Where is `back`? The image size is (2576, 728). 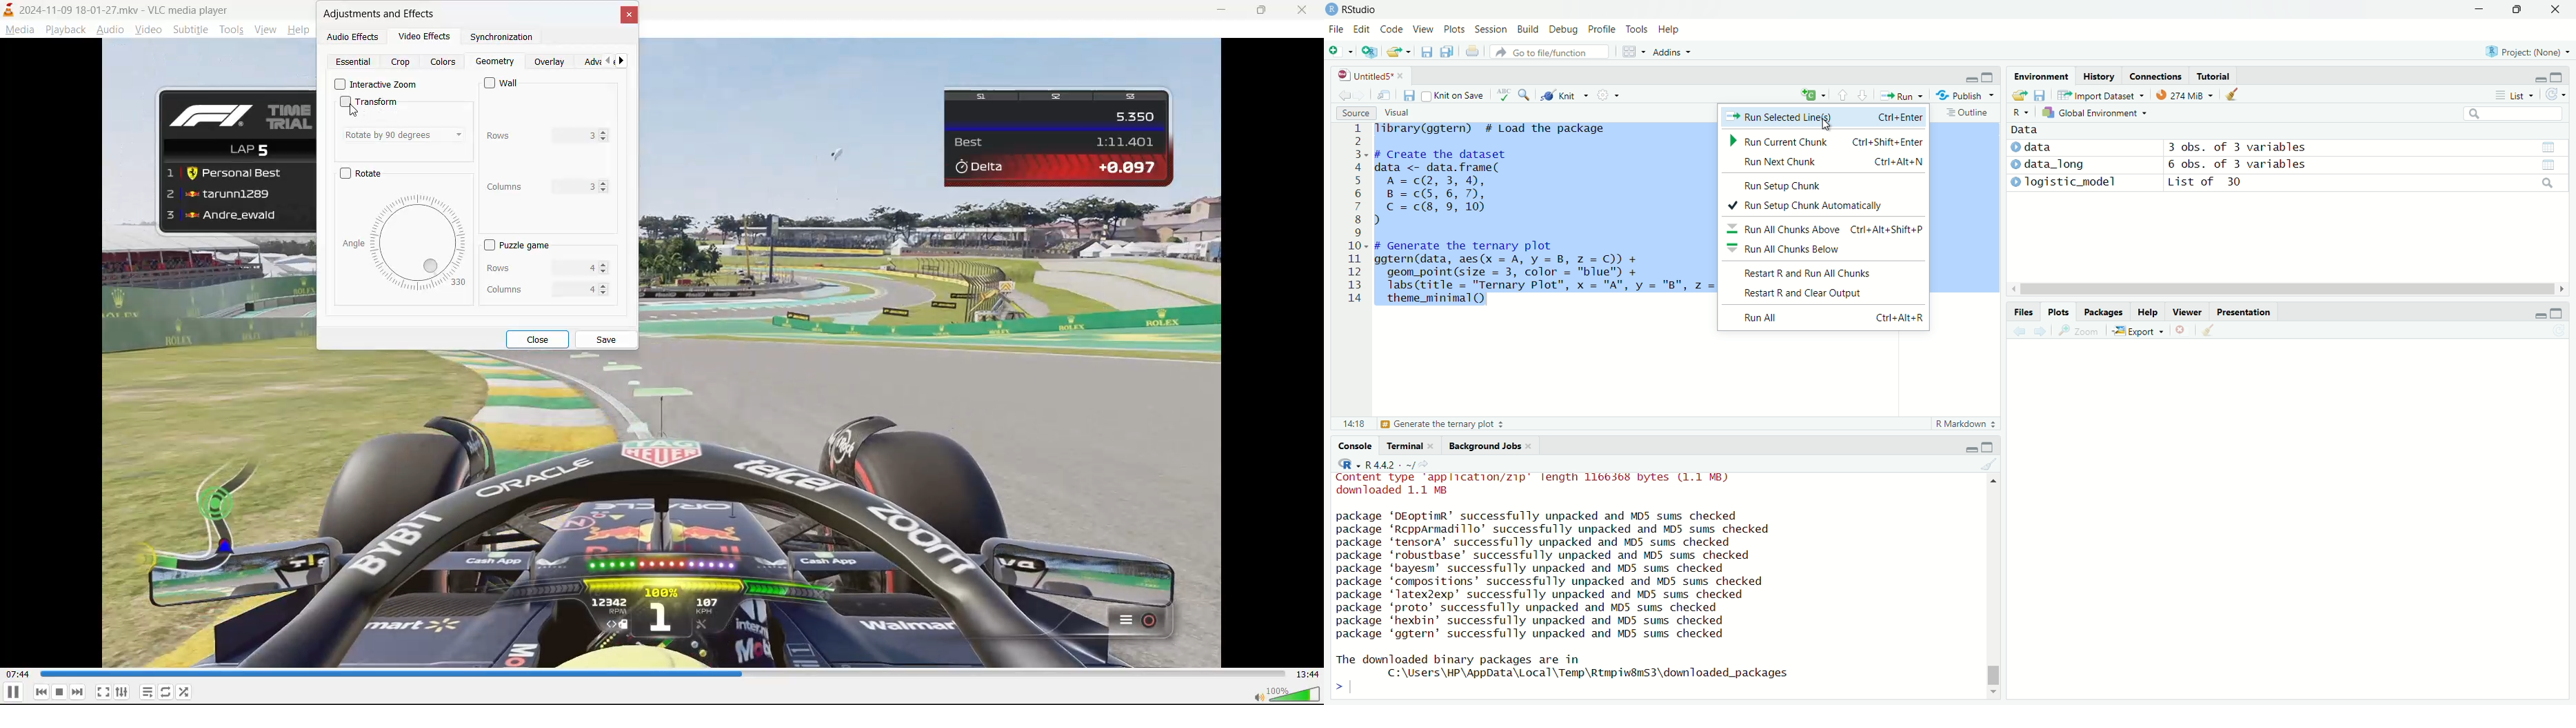 back is located at coordinates (1342, 93).